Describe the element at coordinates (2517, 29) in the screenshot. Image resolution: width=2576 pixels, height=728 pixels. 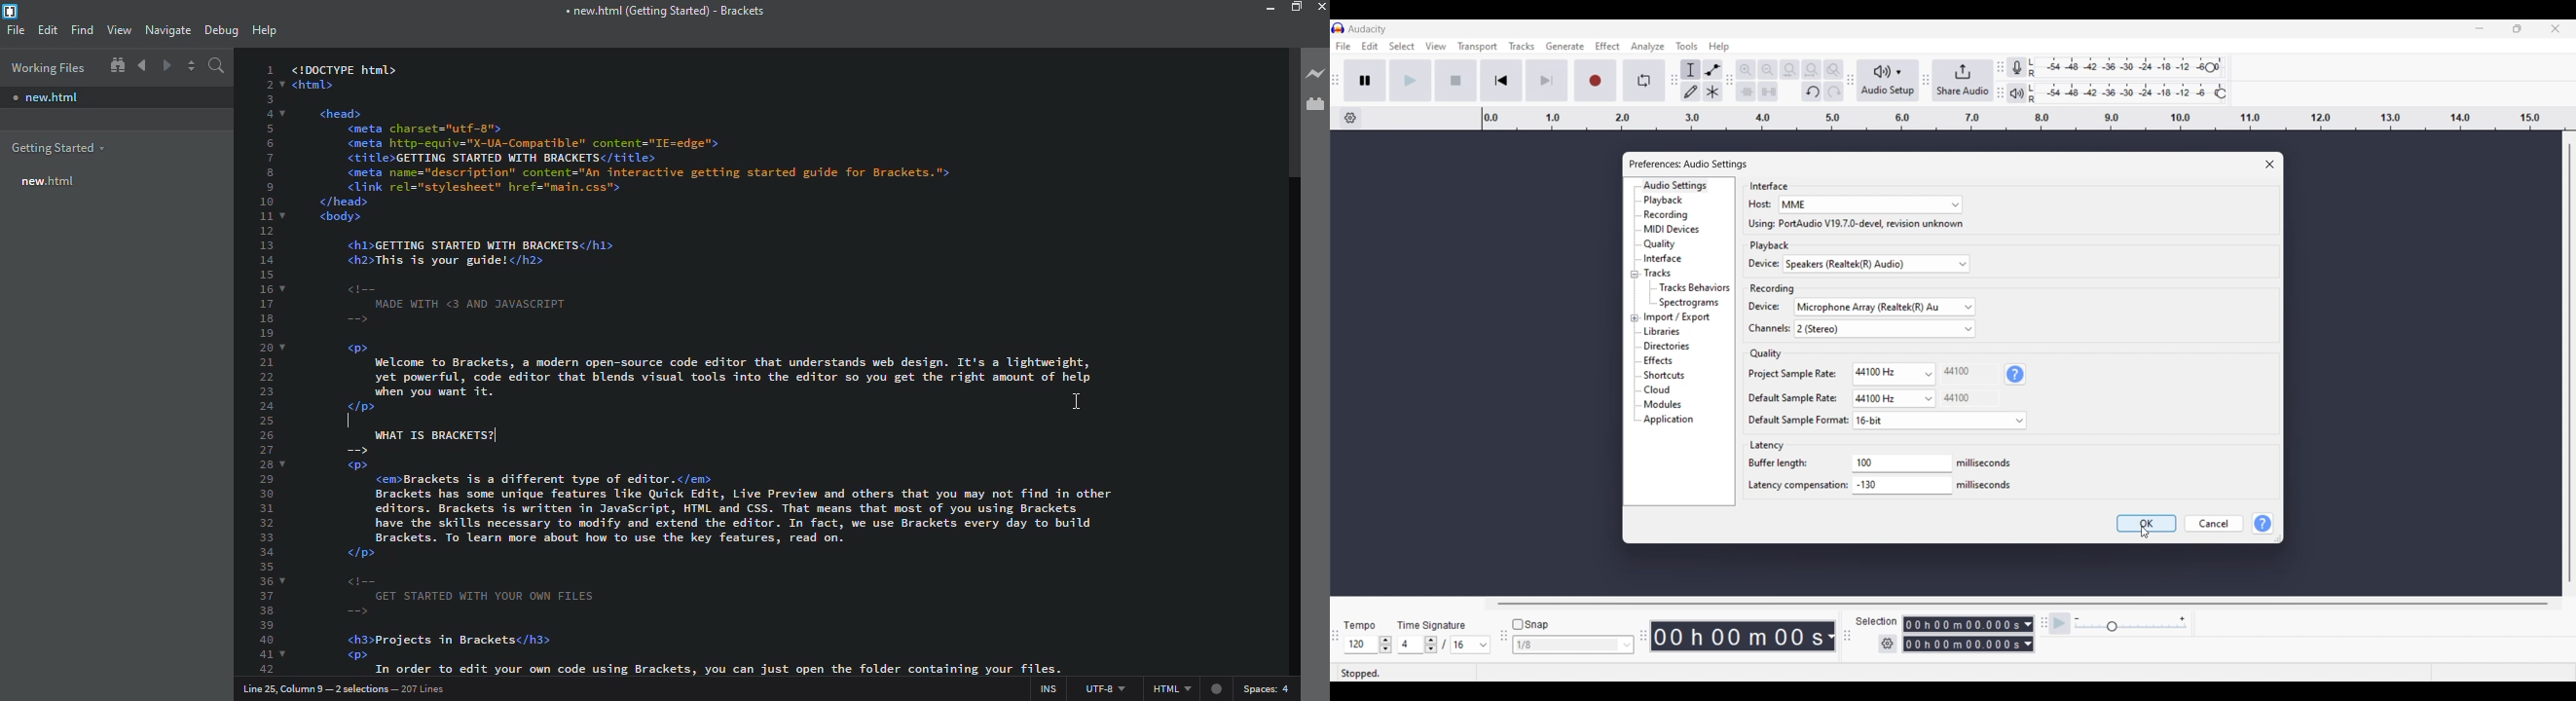
I see `Show interface in a smaller tab` at that location.